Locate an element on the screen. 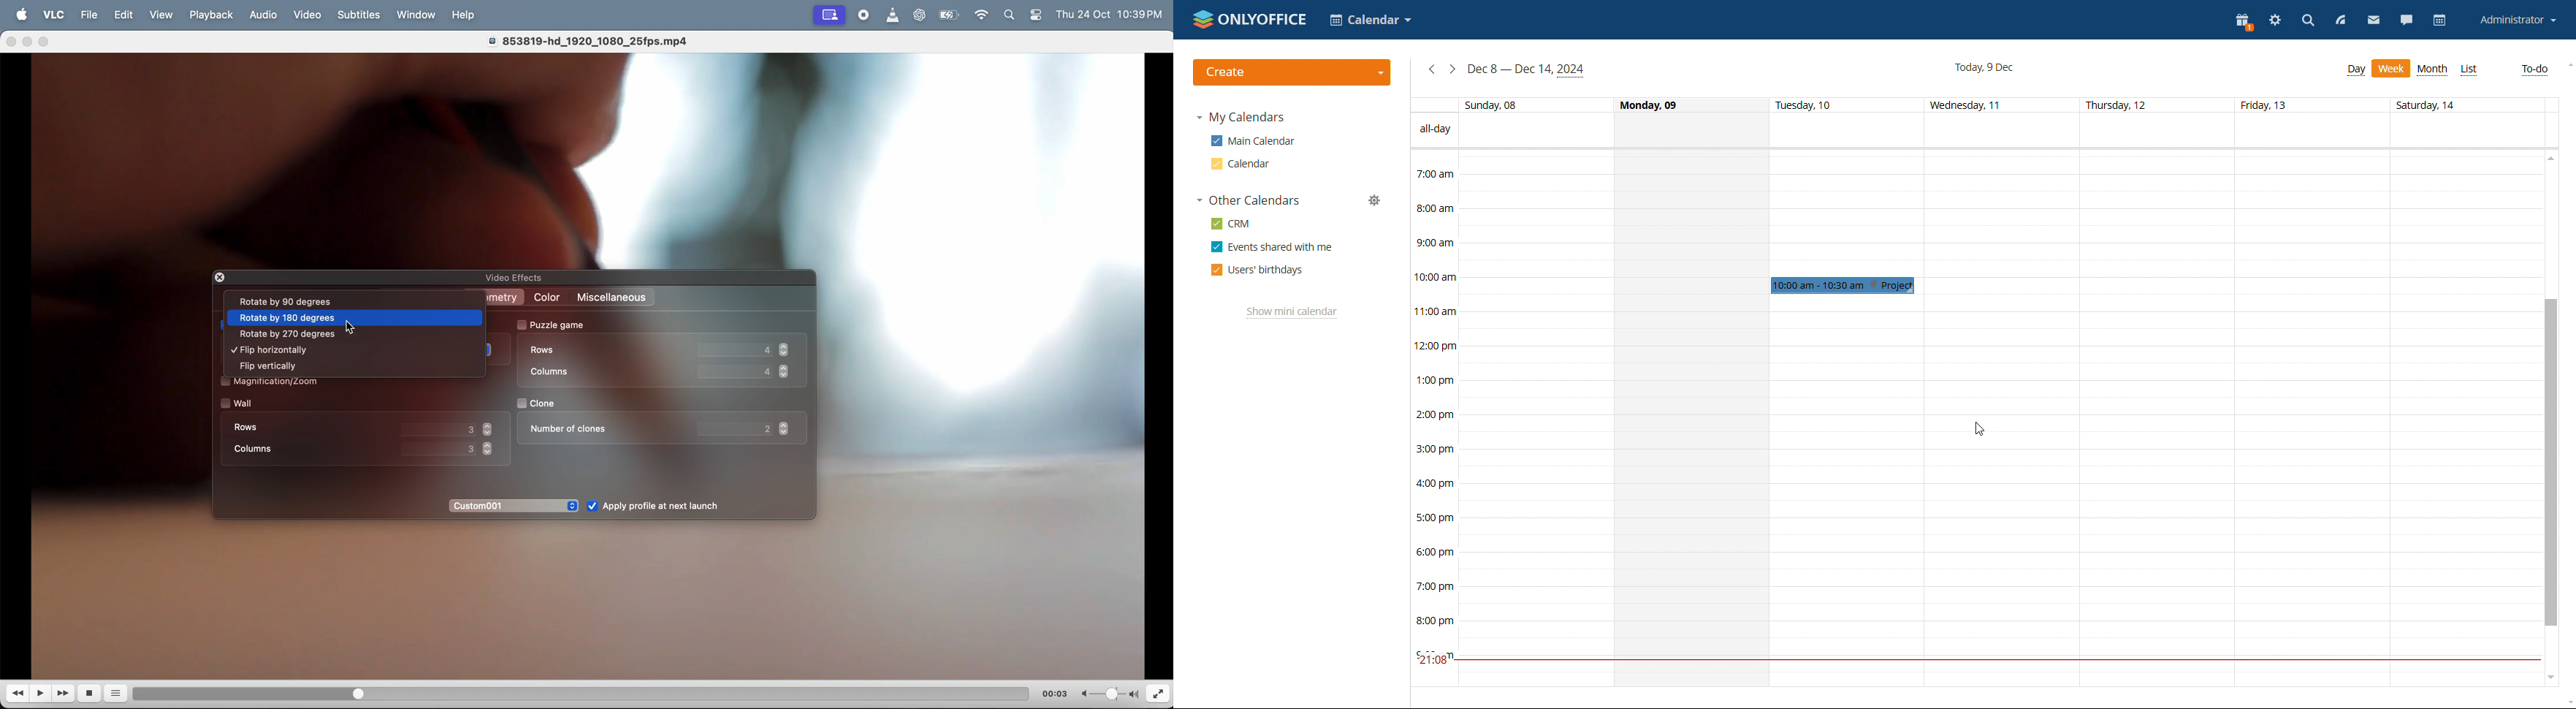 The height and width of the screenshot is (728, 2576). volume  is located at coordinates (1108, 693).